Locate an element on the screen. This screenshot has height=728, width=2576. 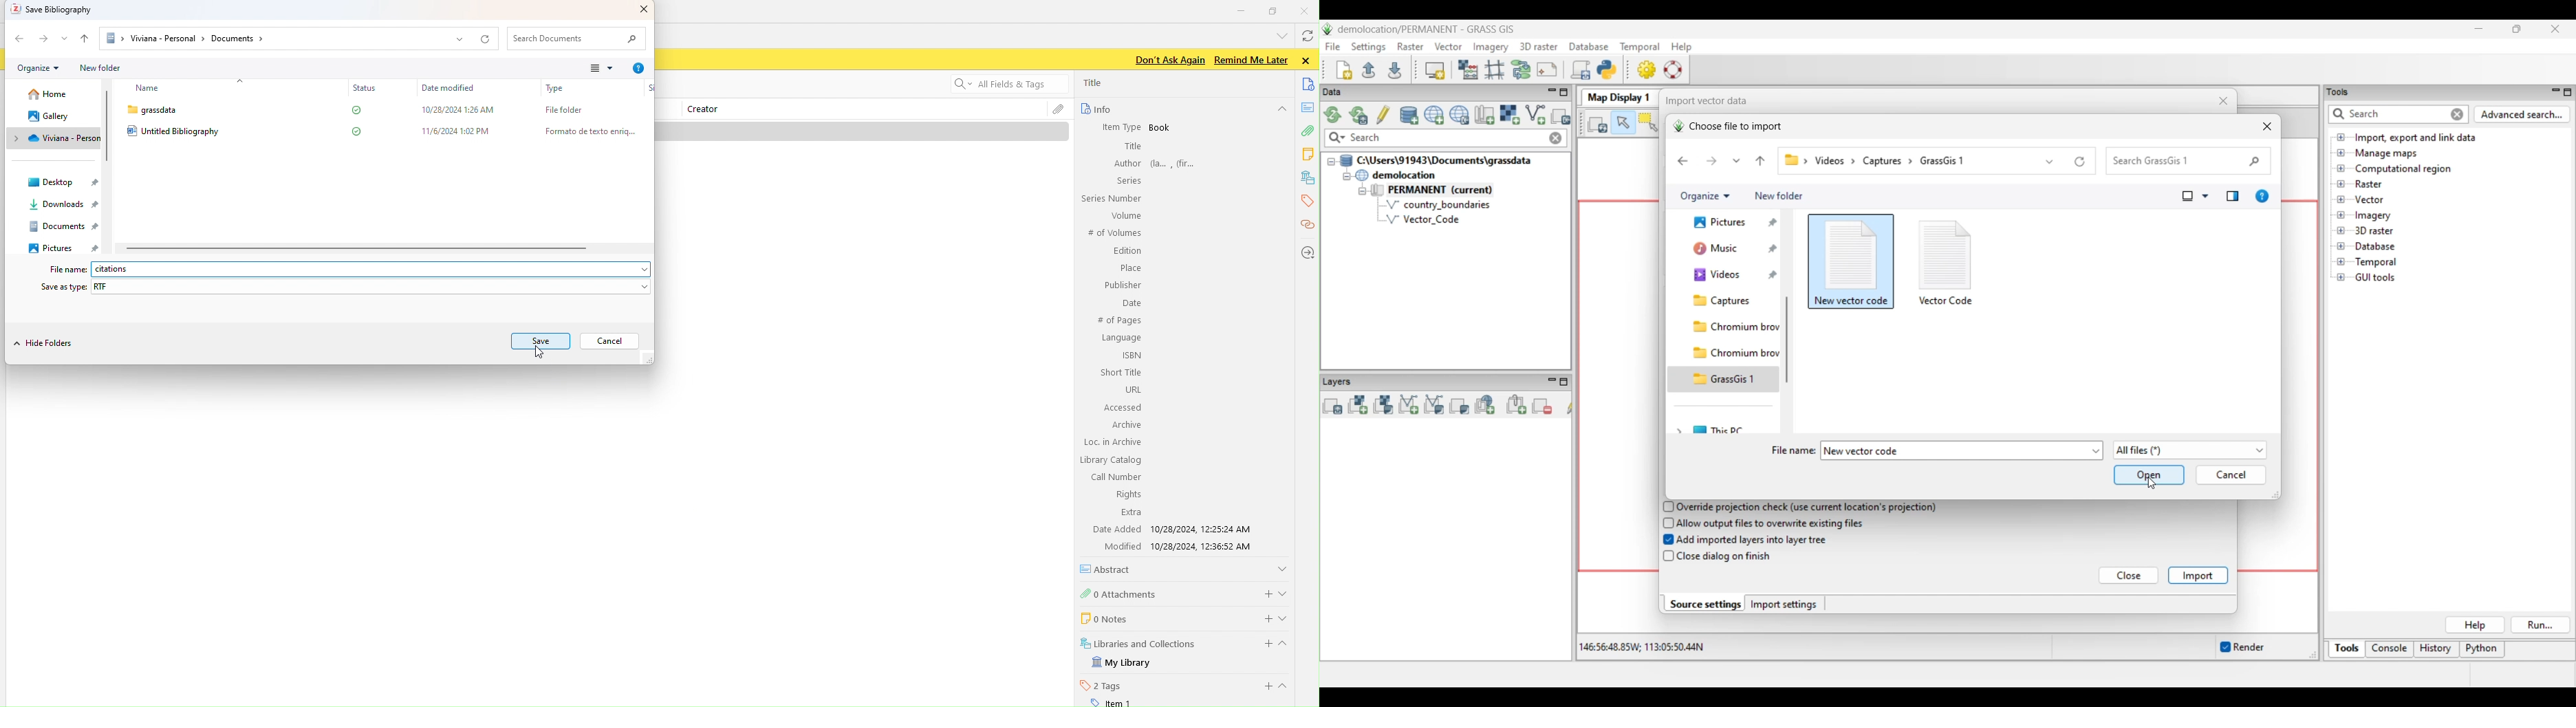
‘Volume is located at coordinates (1124, 215).